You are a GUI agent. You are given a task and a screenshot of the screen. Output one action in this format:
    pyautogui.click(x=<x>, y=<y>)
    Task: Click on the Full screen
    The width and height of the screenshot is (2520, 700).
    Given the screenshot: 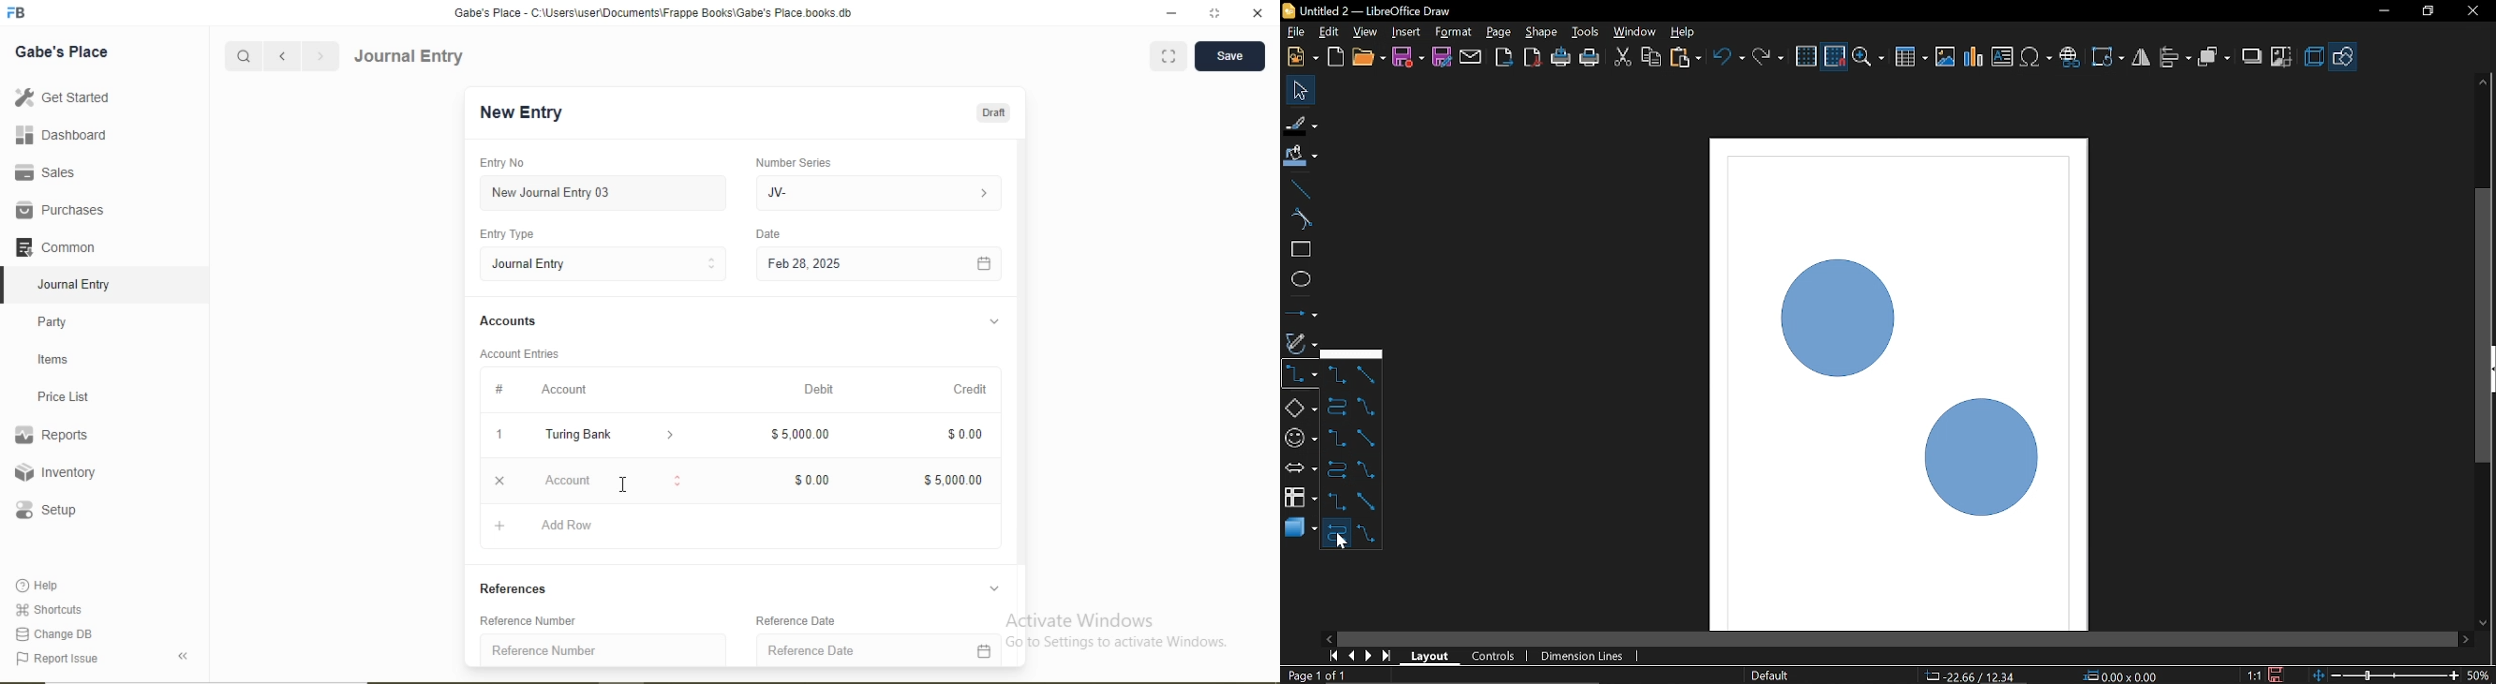 What is the action you would take?
    pyautogui.click(x=1169, y=55)
    